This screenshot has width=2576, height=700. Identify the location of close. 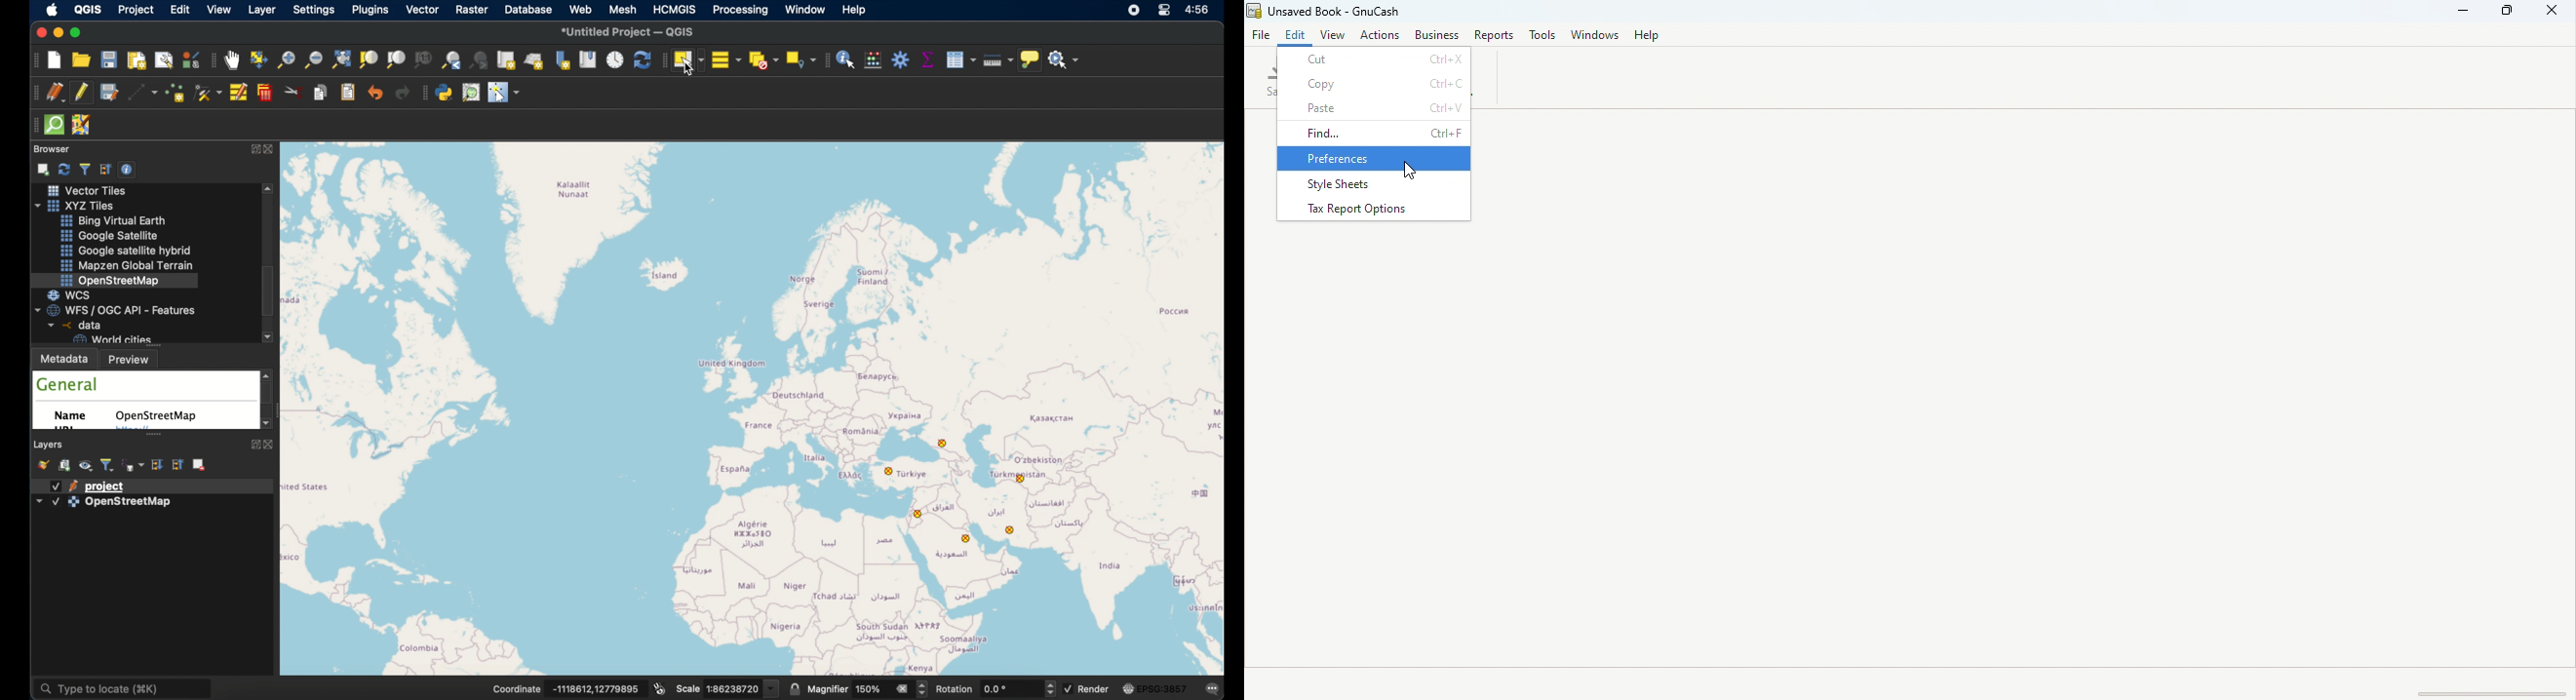
(269, 445).